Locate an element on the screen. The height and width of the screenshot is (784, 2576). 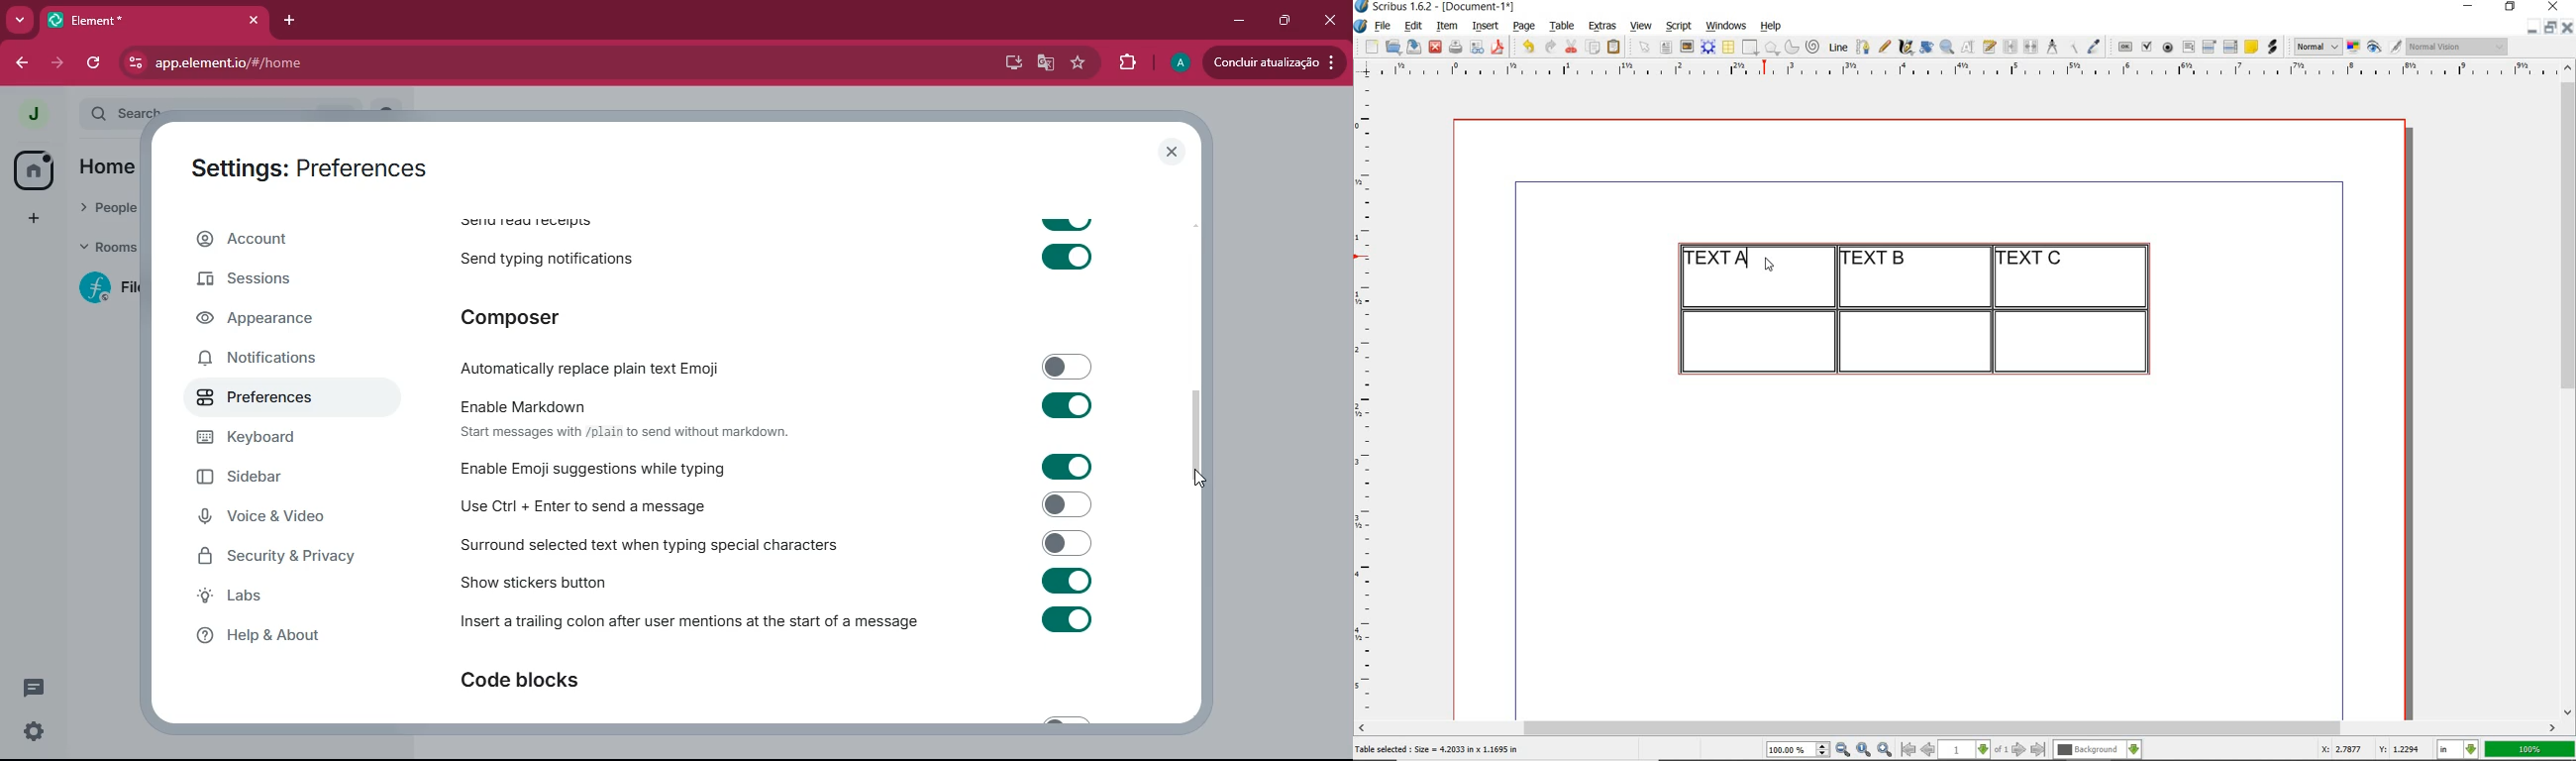
select current zoom level is located at coordinates (1799, 749).